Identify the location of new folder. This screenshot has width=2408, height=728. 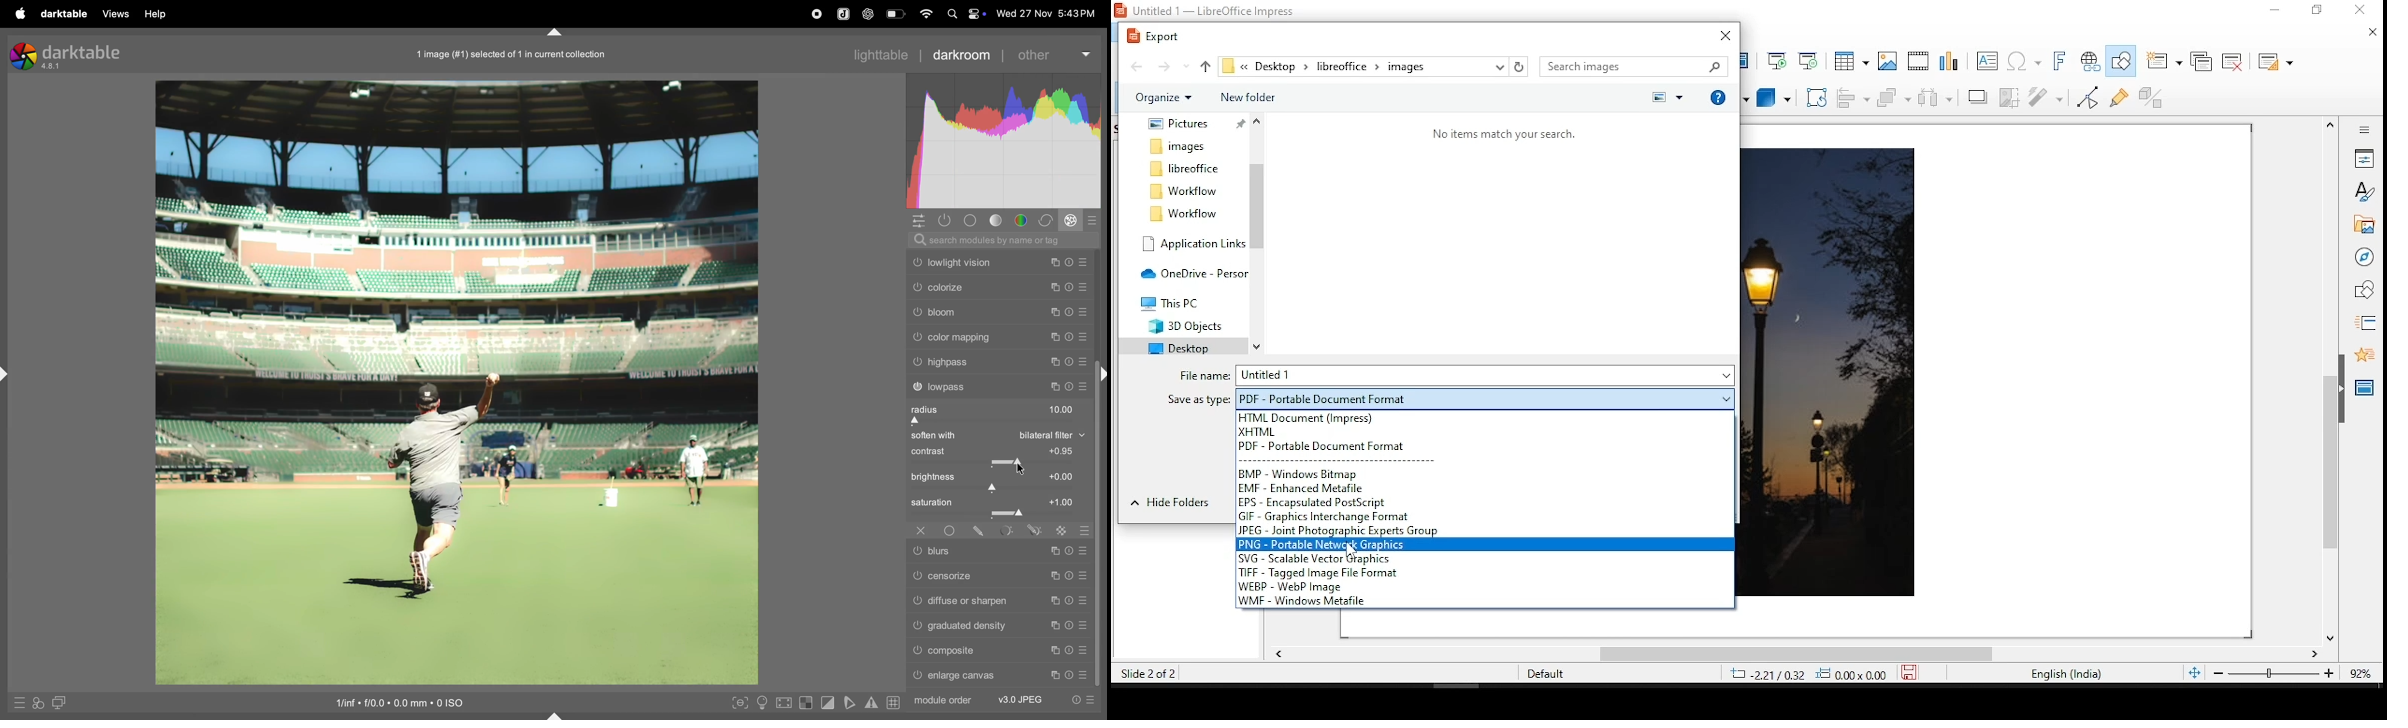
(1246, 97).